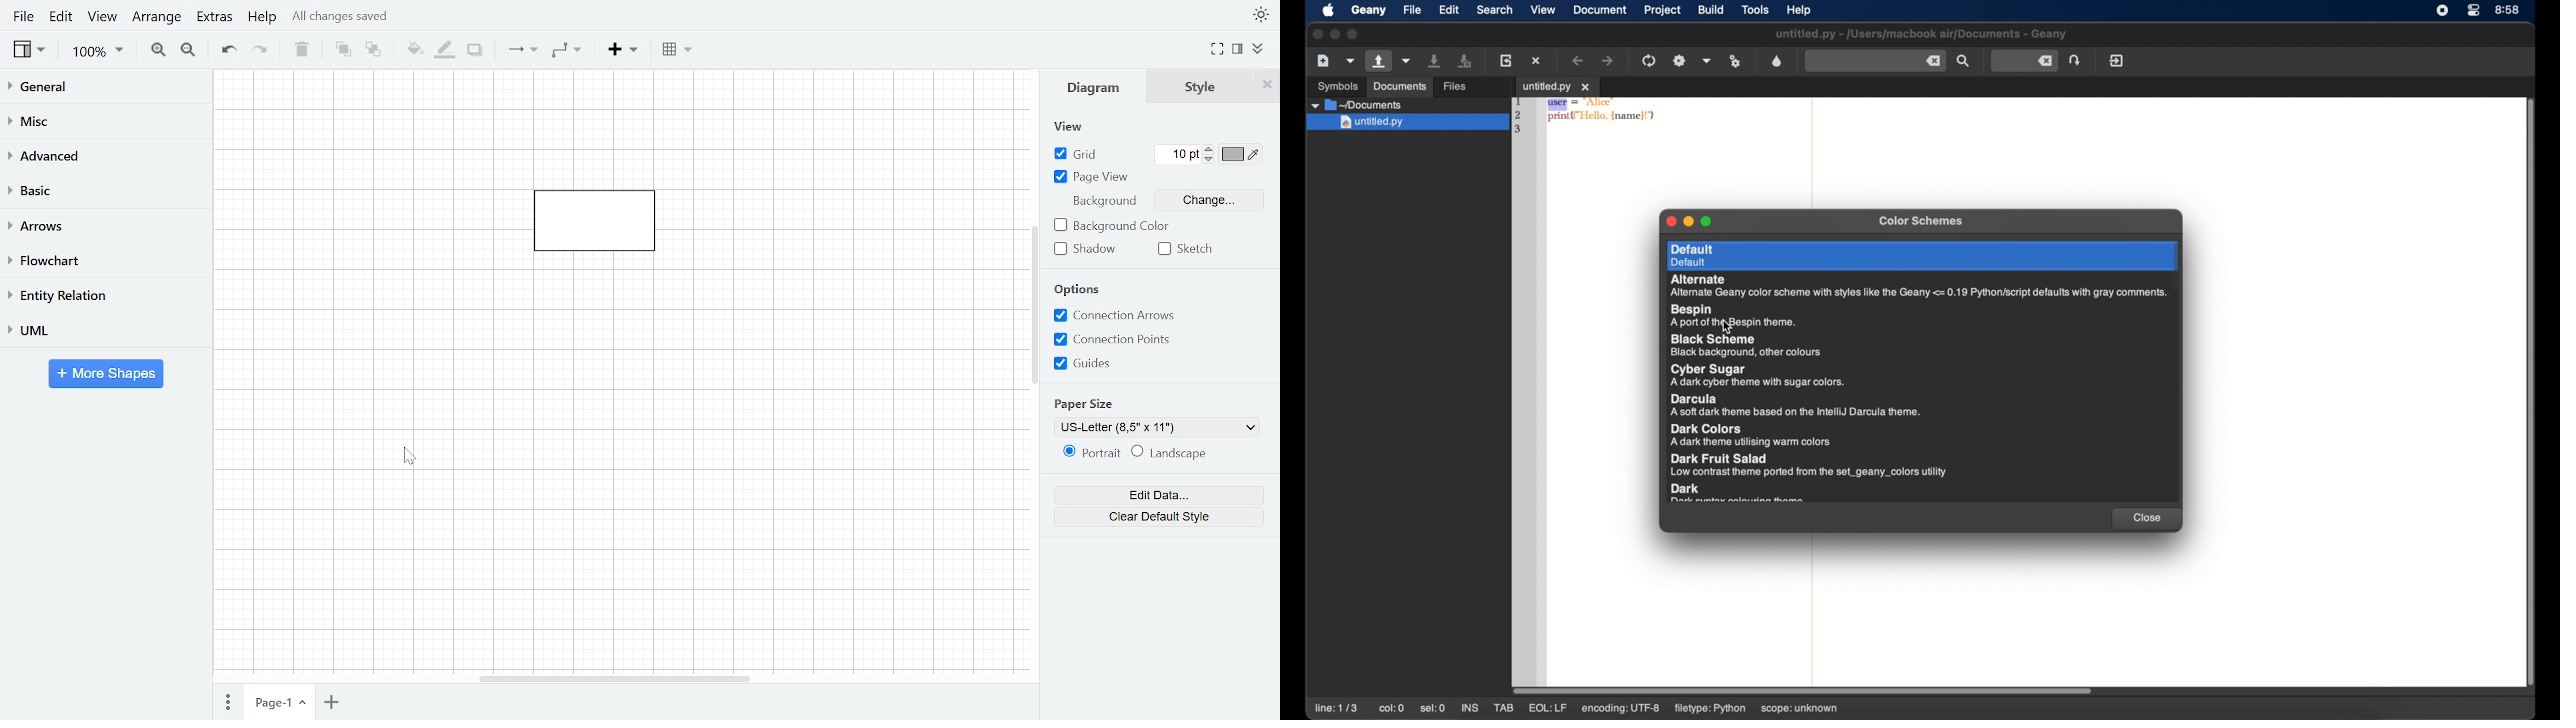  I want to click on Waypoints, so click(567, 51).